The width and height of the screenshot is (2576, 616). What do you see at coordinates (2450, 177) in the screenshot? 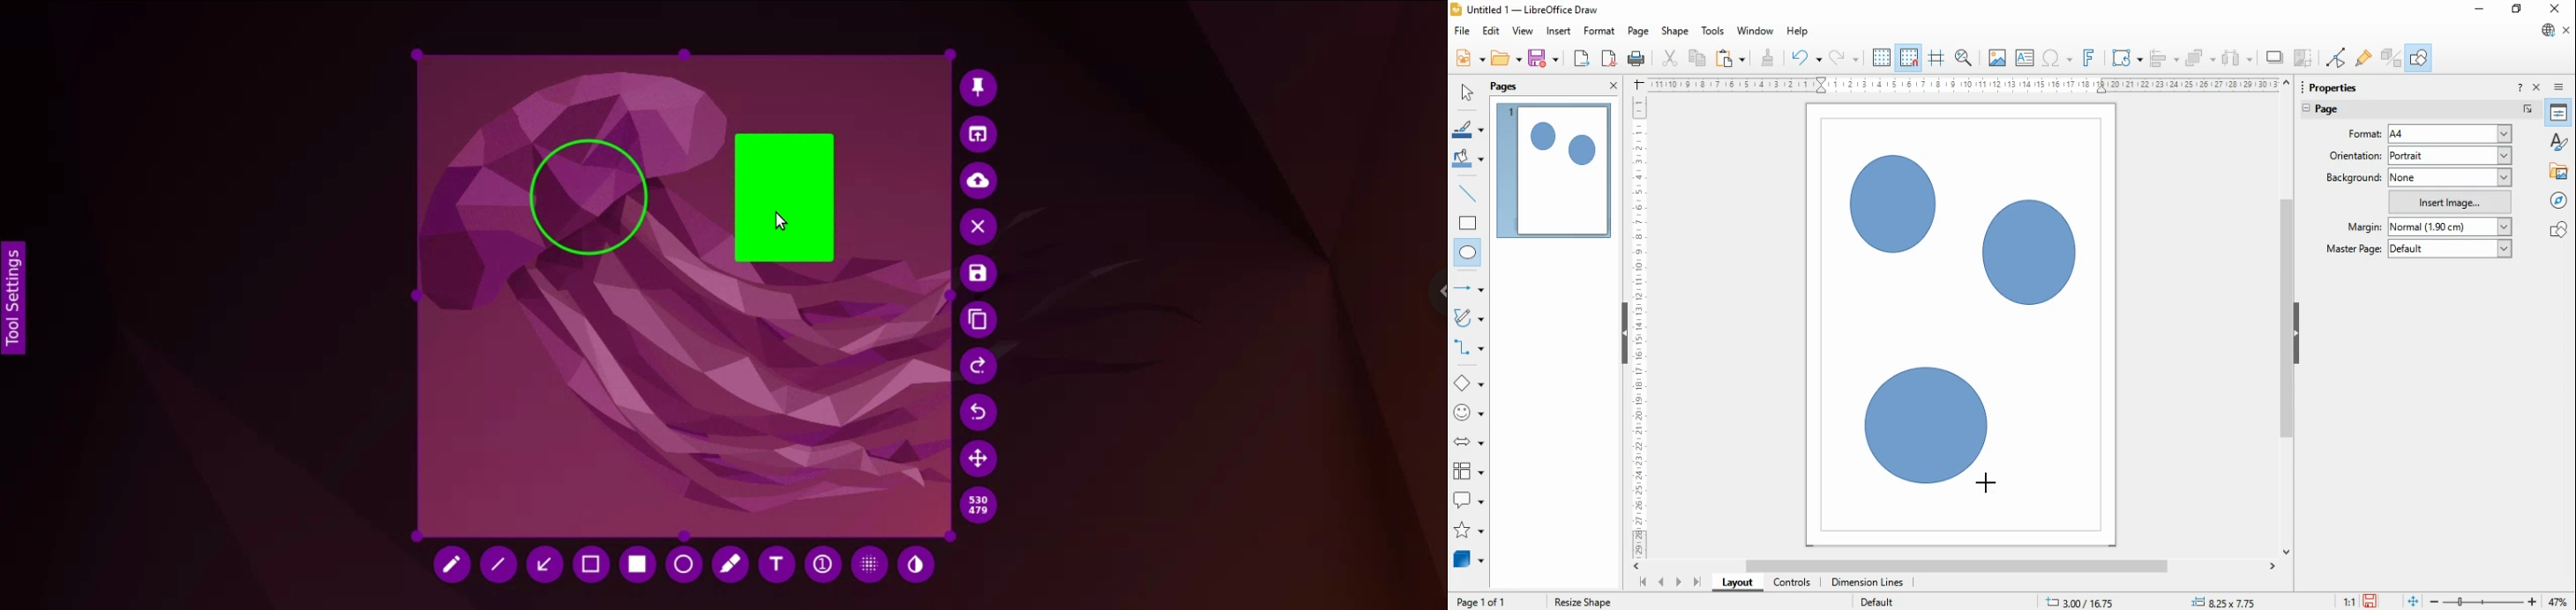
I see `none` at bounding box center [2450, 177].